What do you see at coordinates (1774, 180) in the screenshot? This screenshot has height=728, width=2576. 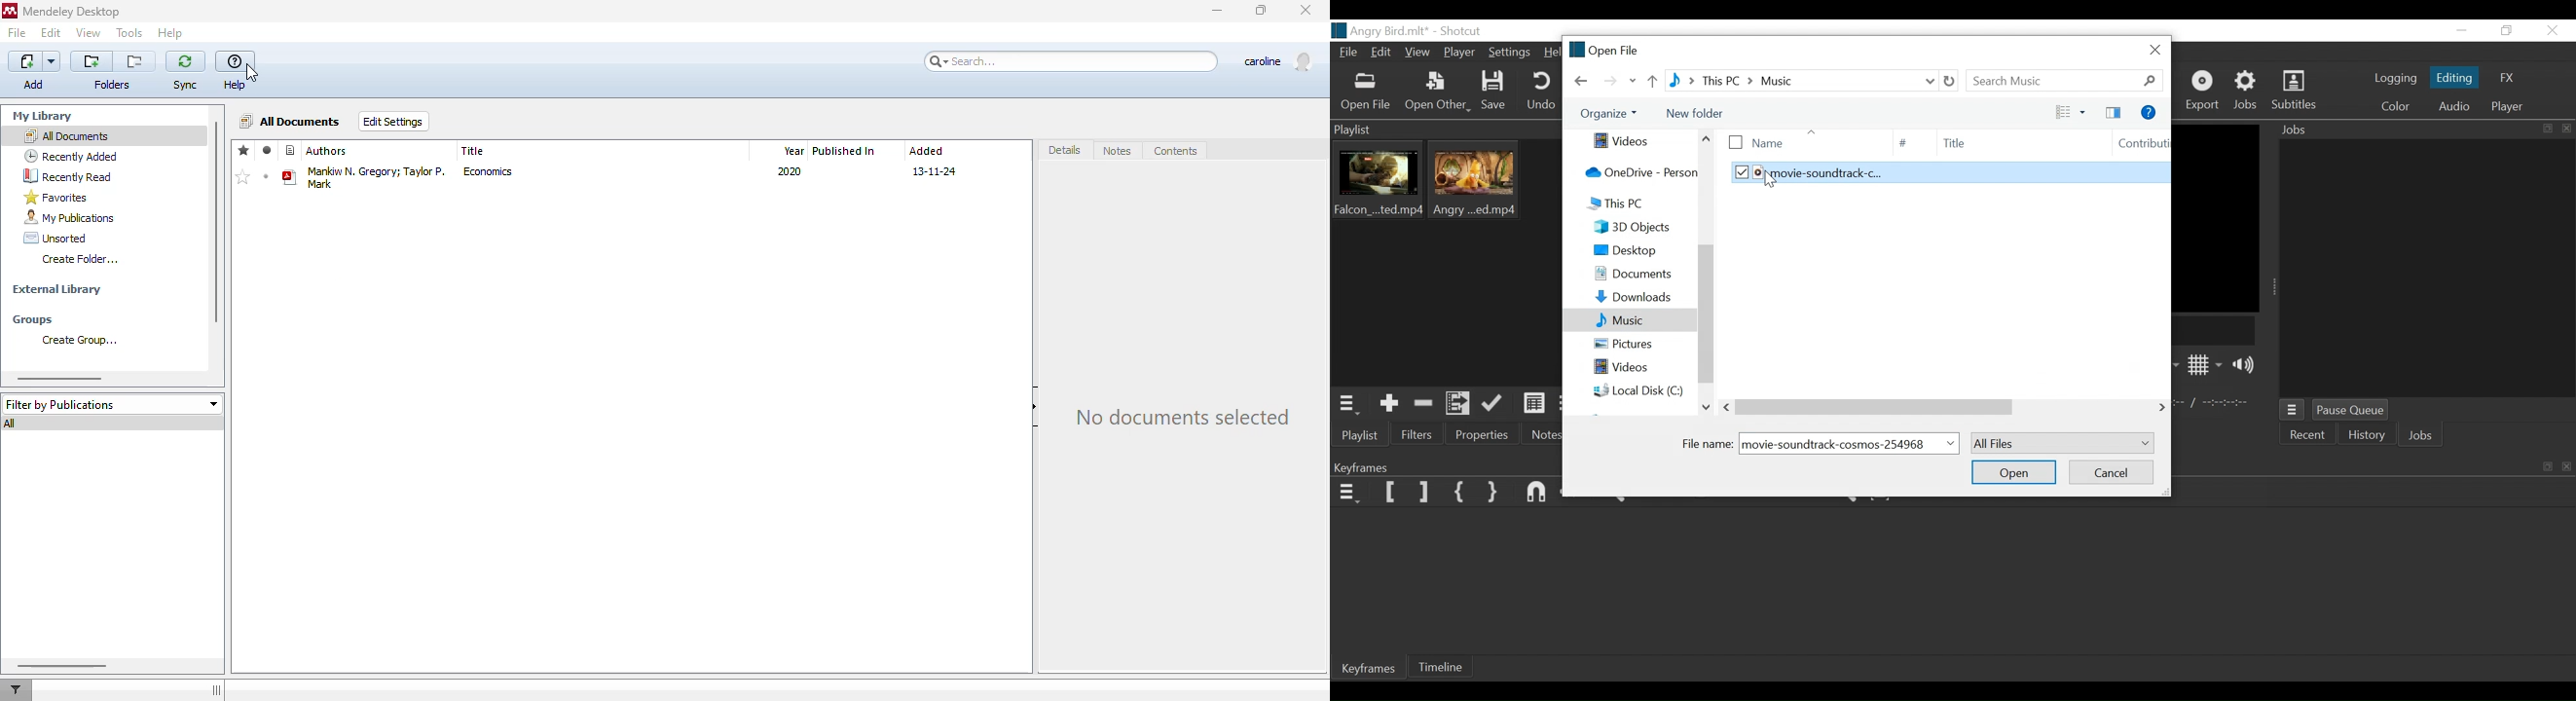 I see `cursor` at bounding box center [1774, 180].